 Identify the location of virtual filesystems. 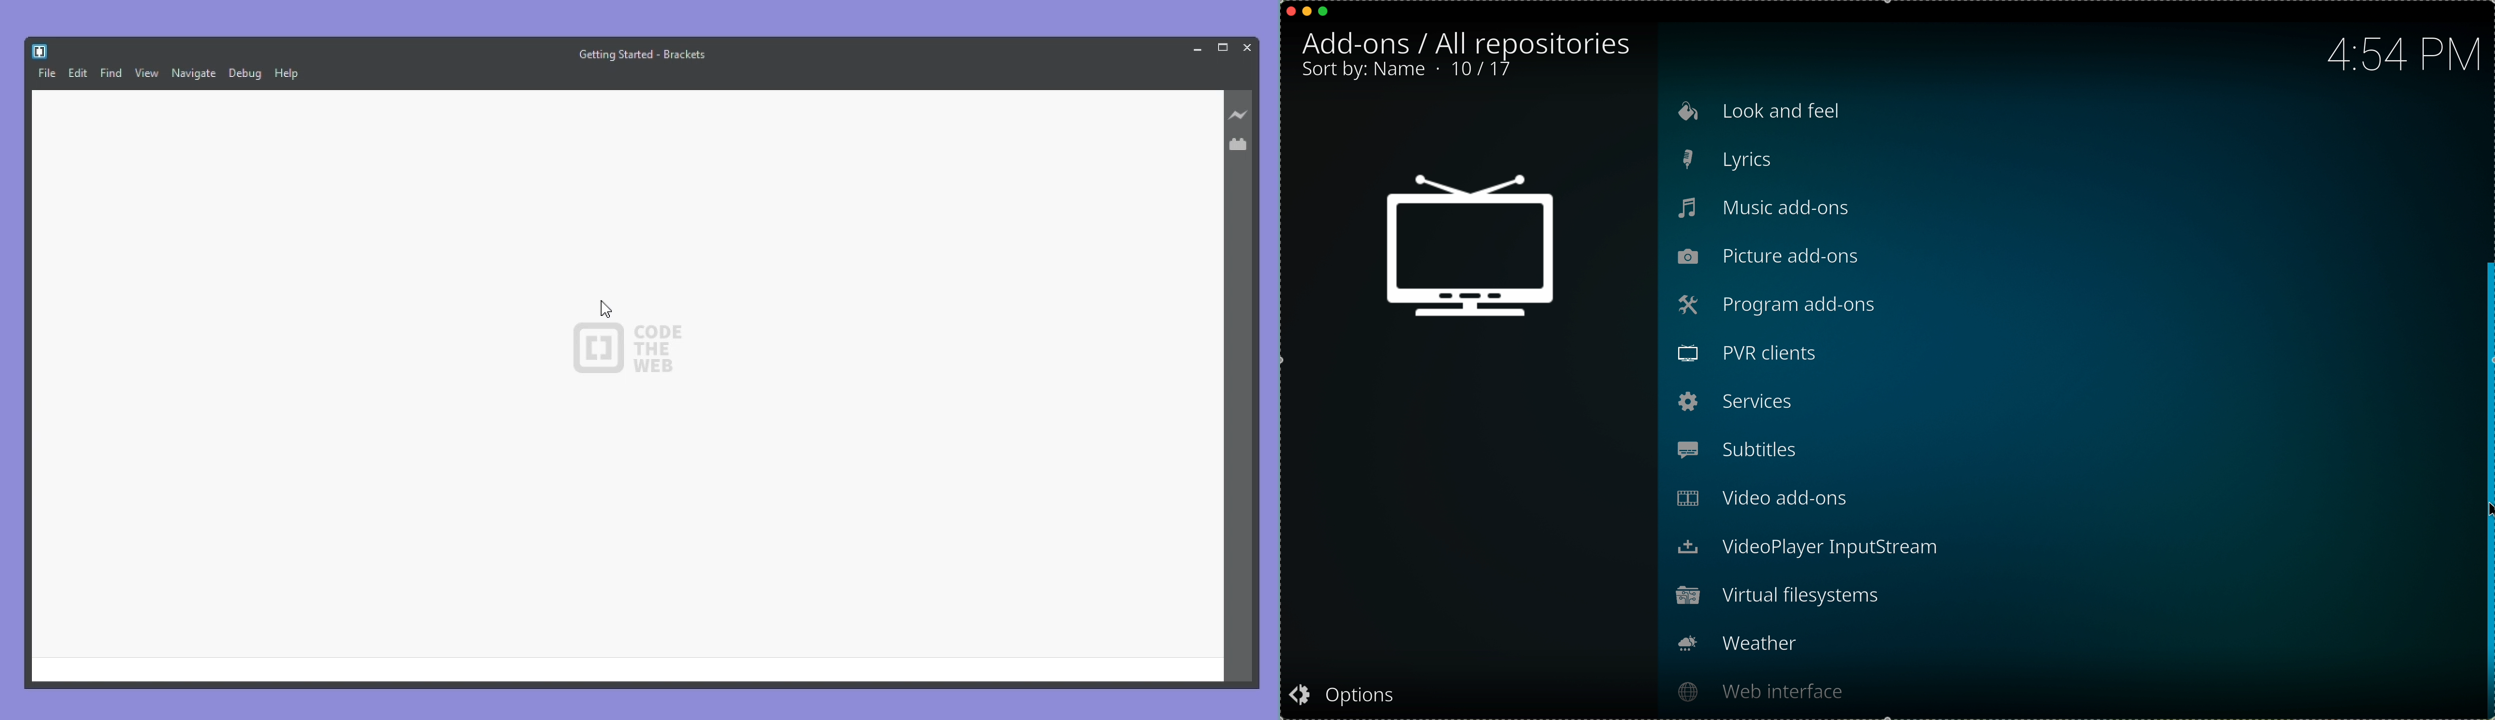
(1780, 596).